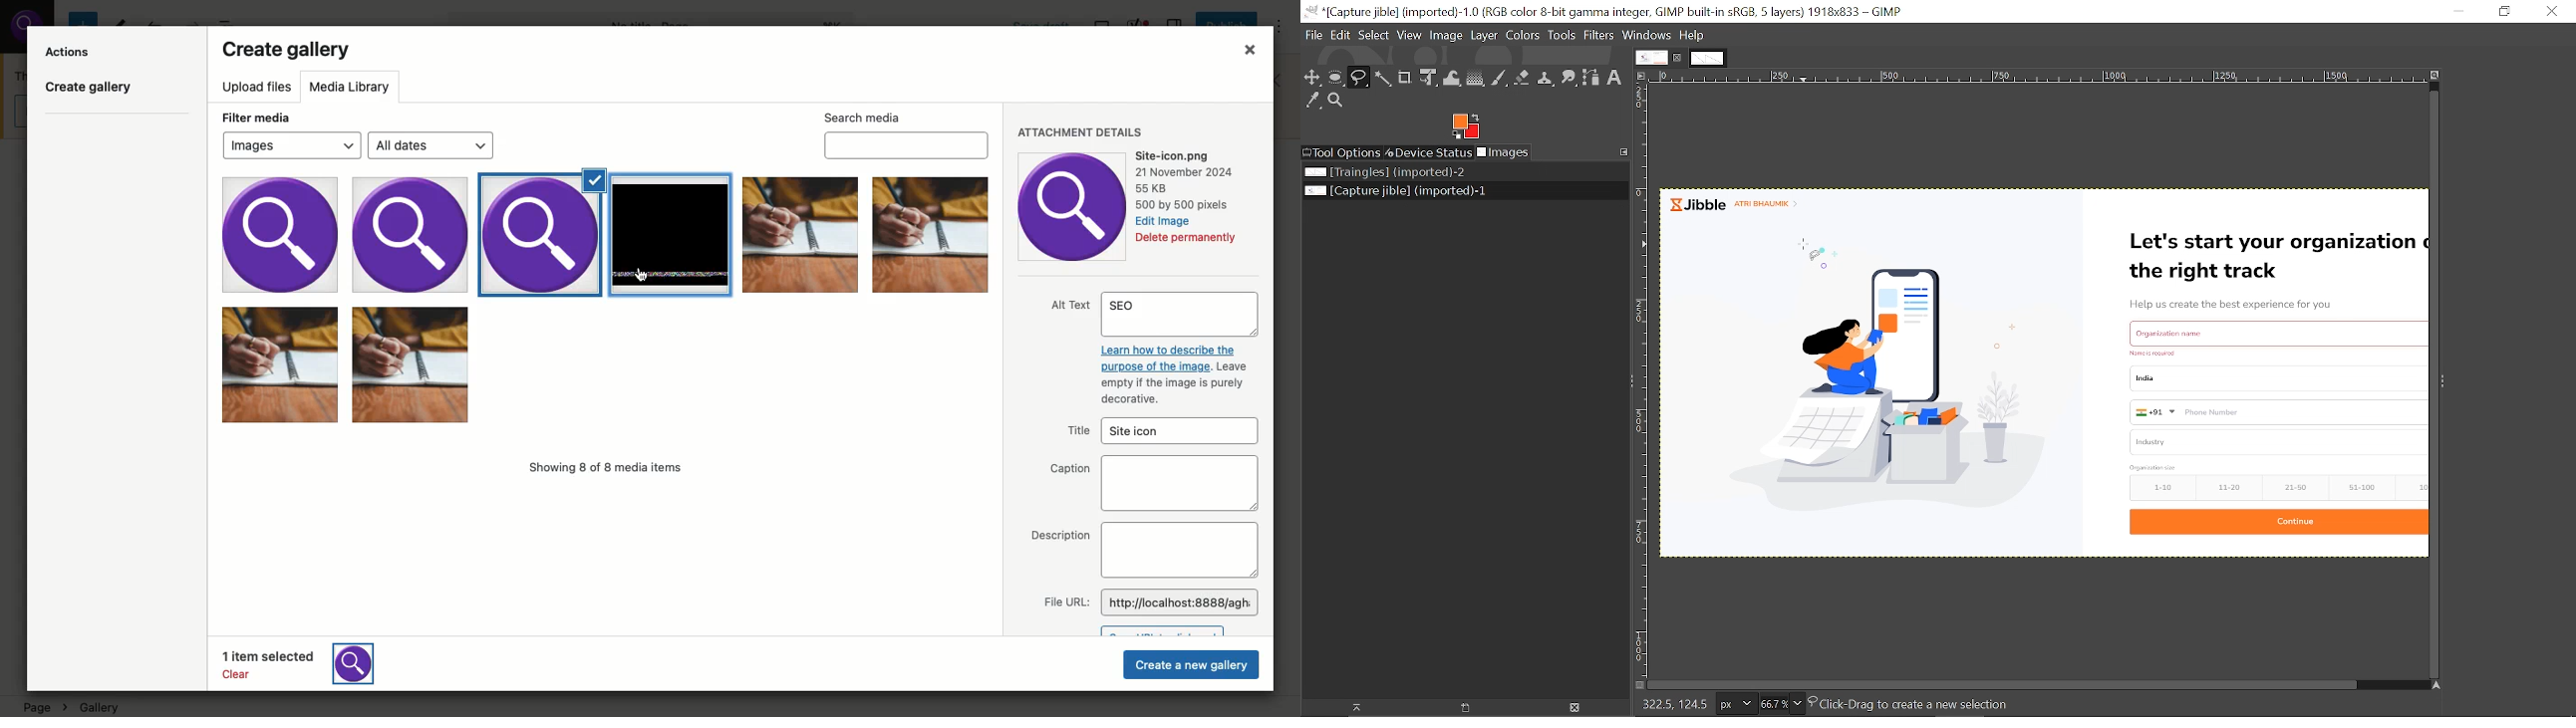 The width and height of the screenshot is (2576, 728). I want to click on Toggle quick mask on/off, so click(1635, 685).